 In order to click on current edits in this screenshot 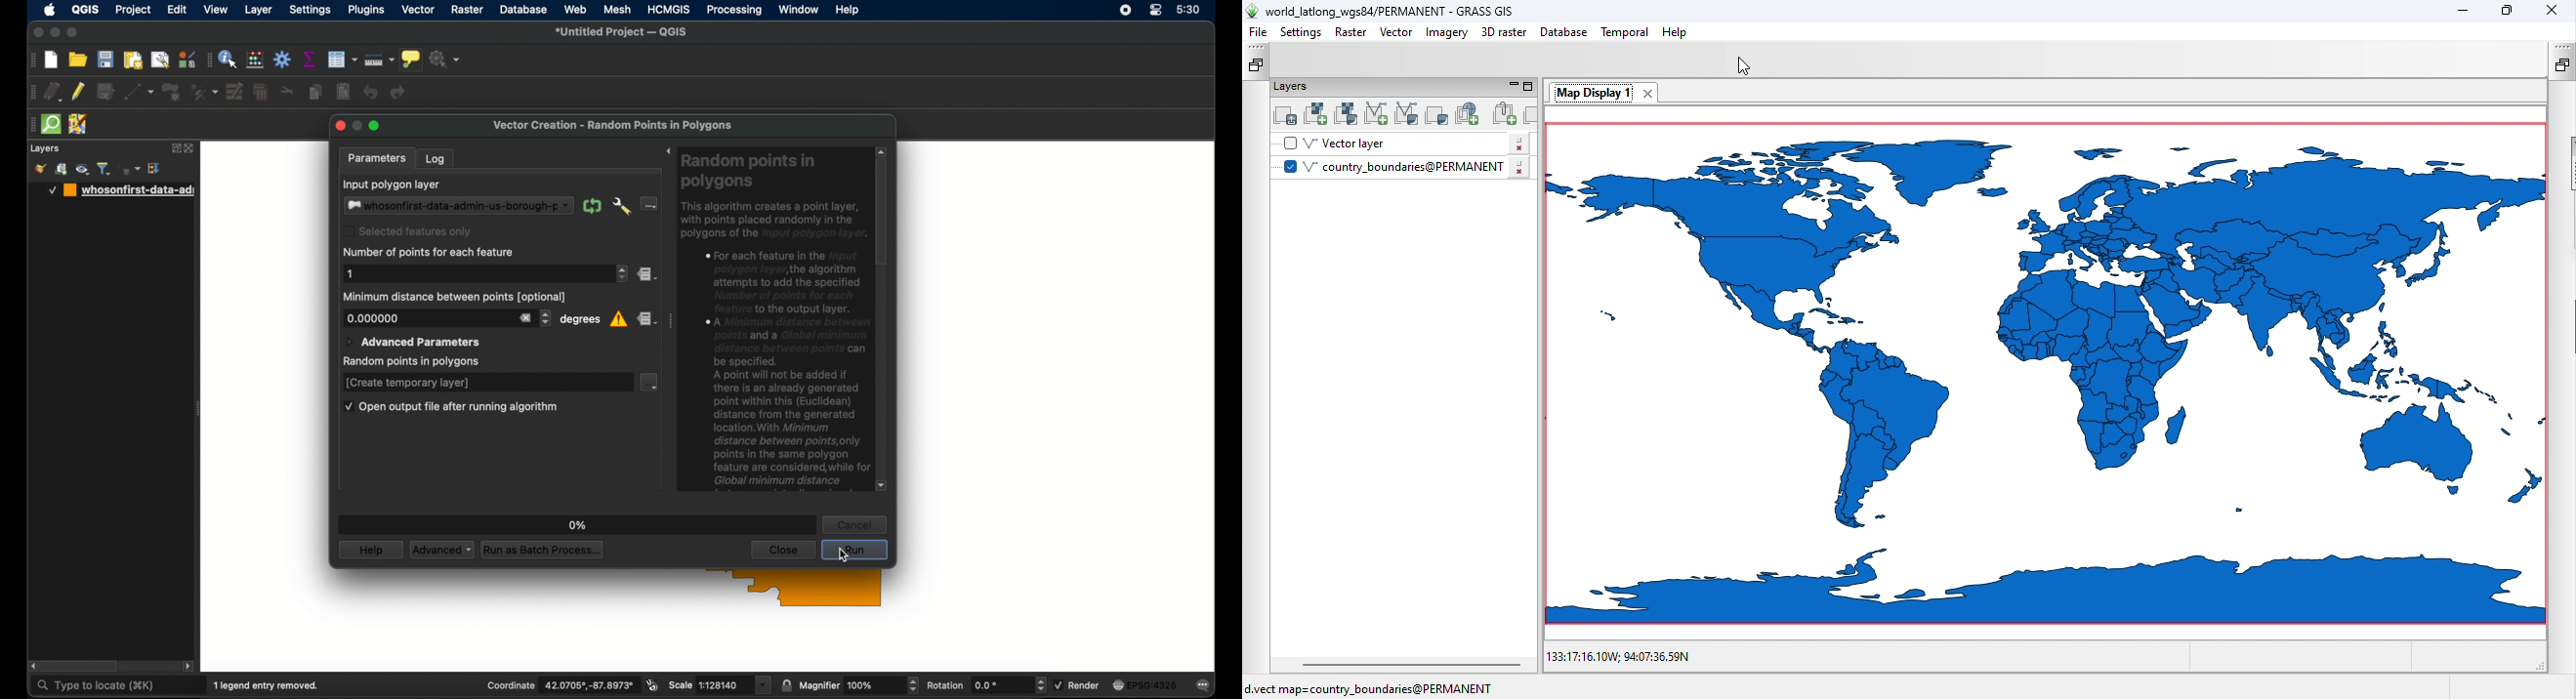, I will do `click(52, 92)`.